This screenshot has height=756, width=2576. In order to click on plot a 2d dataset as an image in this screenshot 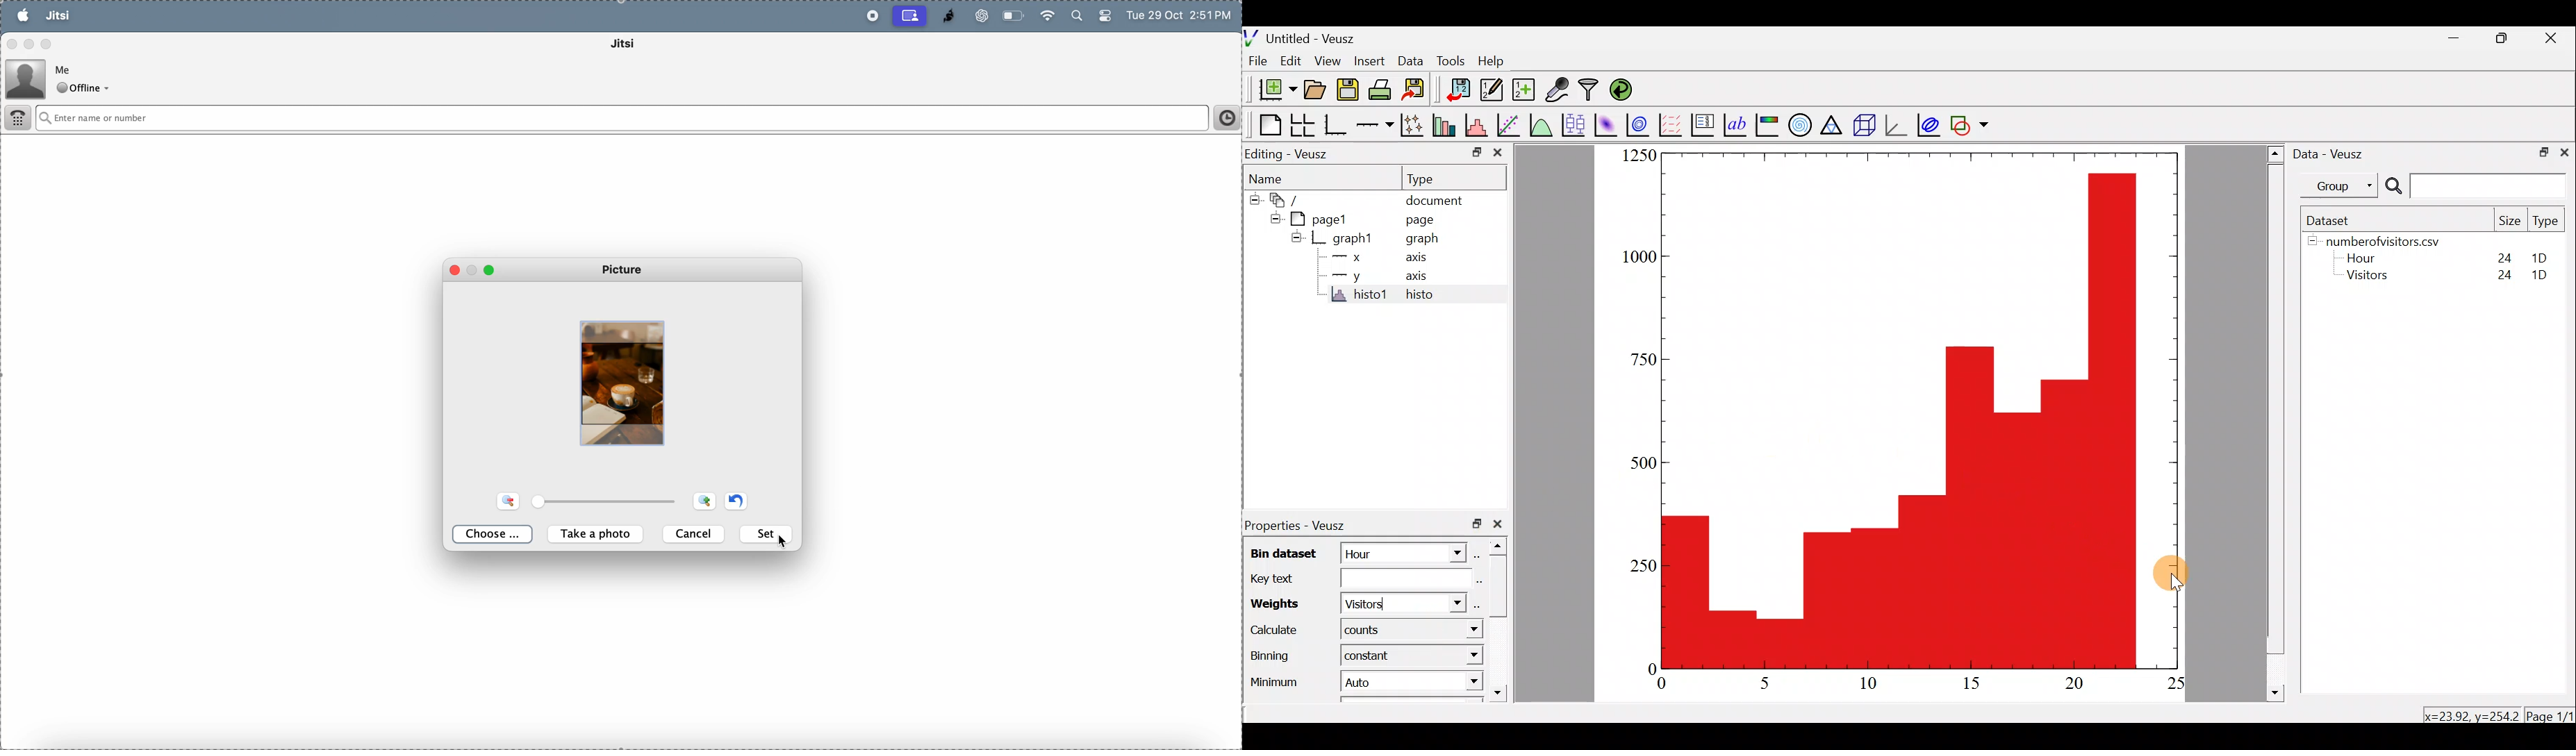, I will do `click(1608, 124)`.